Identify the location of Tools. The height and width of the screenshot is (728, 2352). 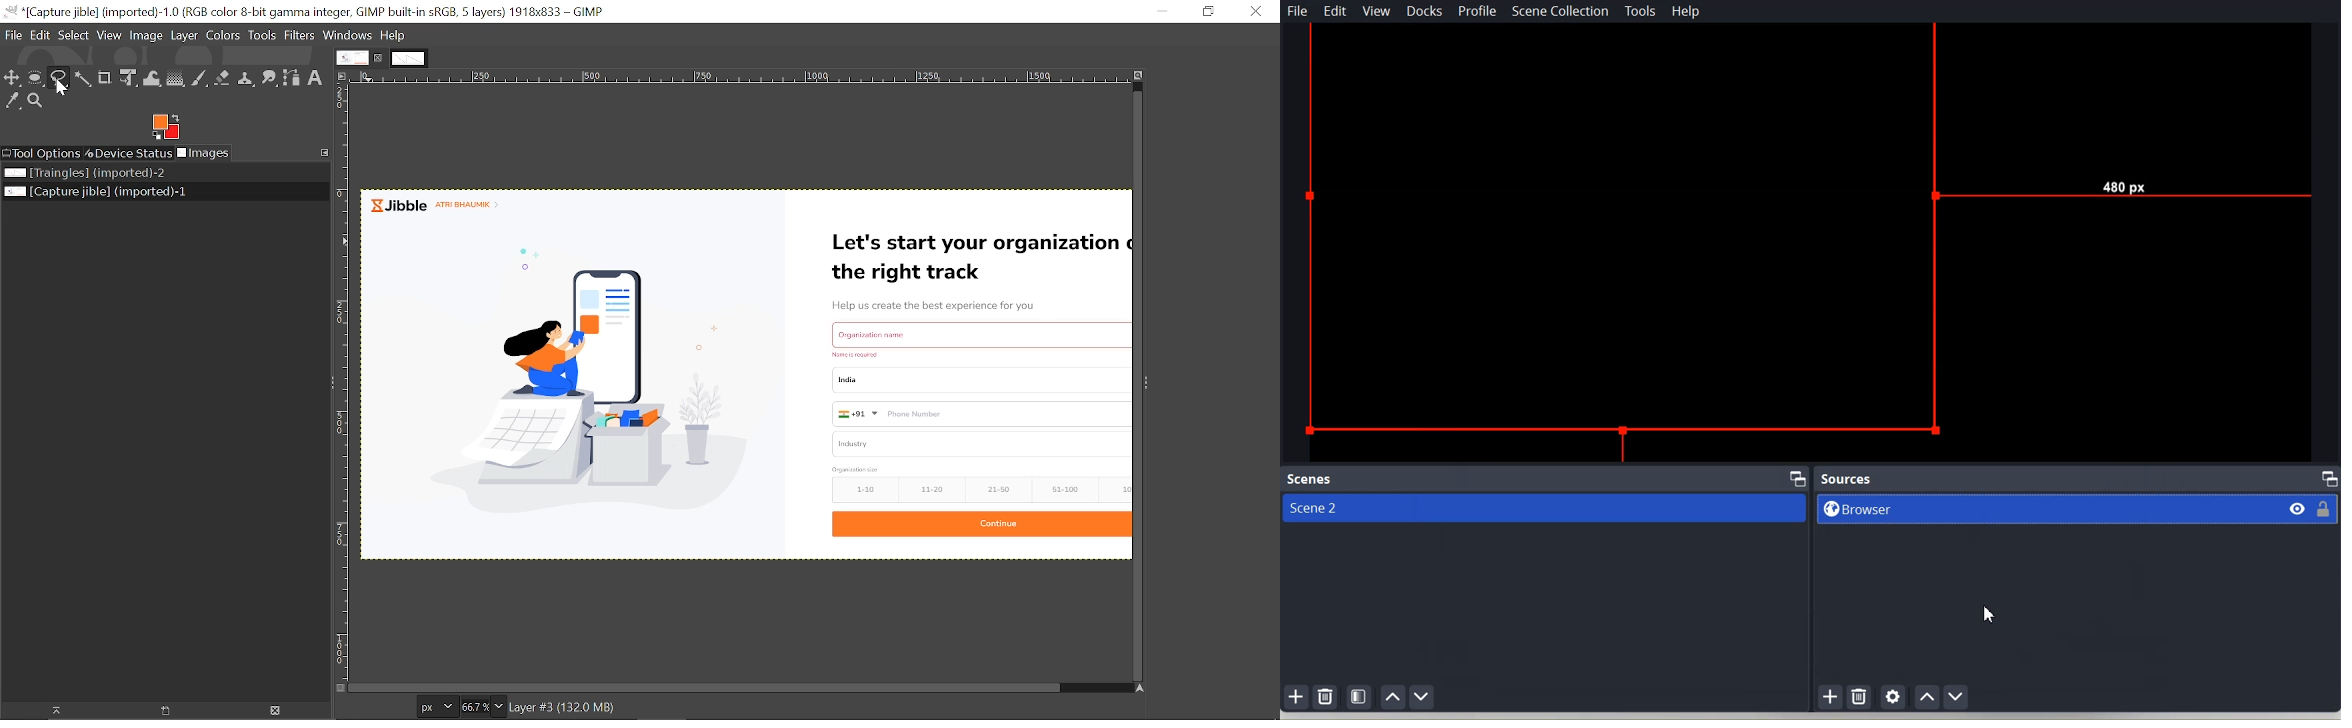
(1642, 10).